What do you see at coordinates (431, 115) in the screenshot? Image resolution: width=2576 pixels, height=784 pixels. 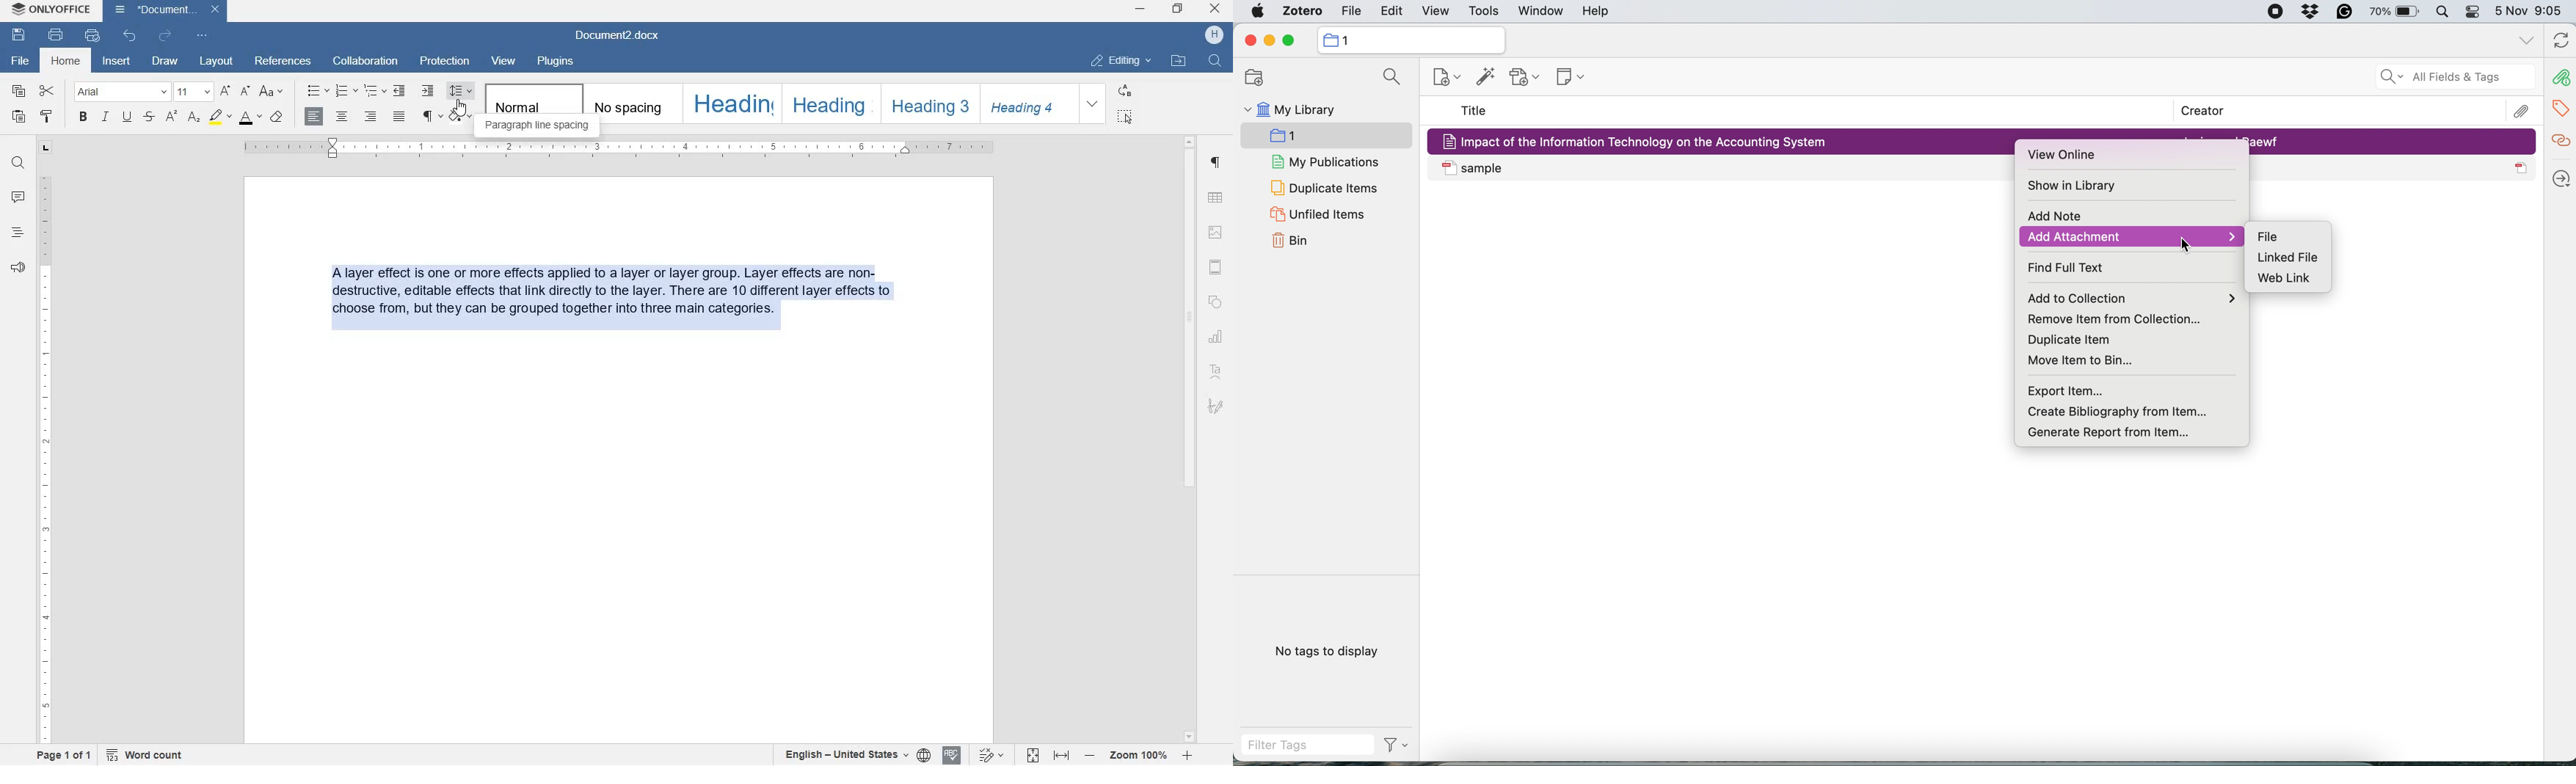 I see `nonprinting characters` at bounding box center [431, 115].